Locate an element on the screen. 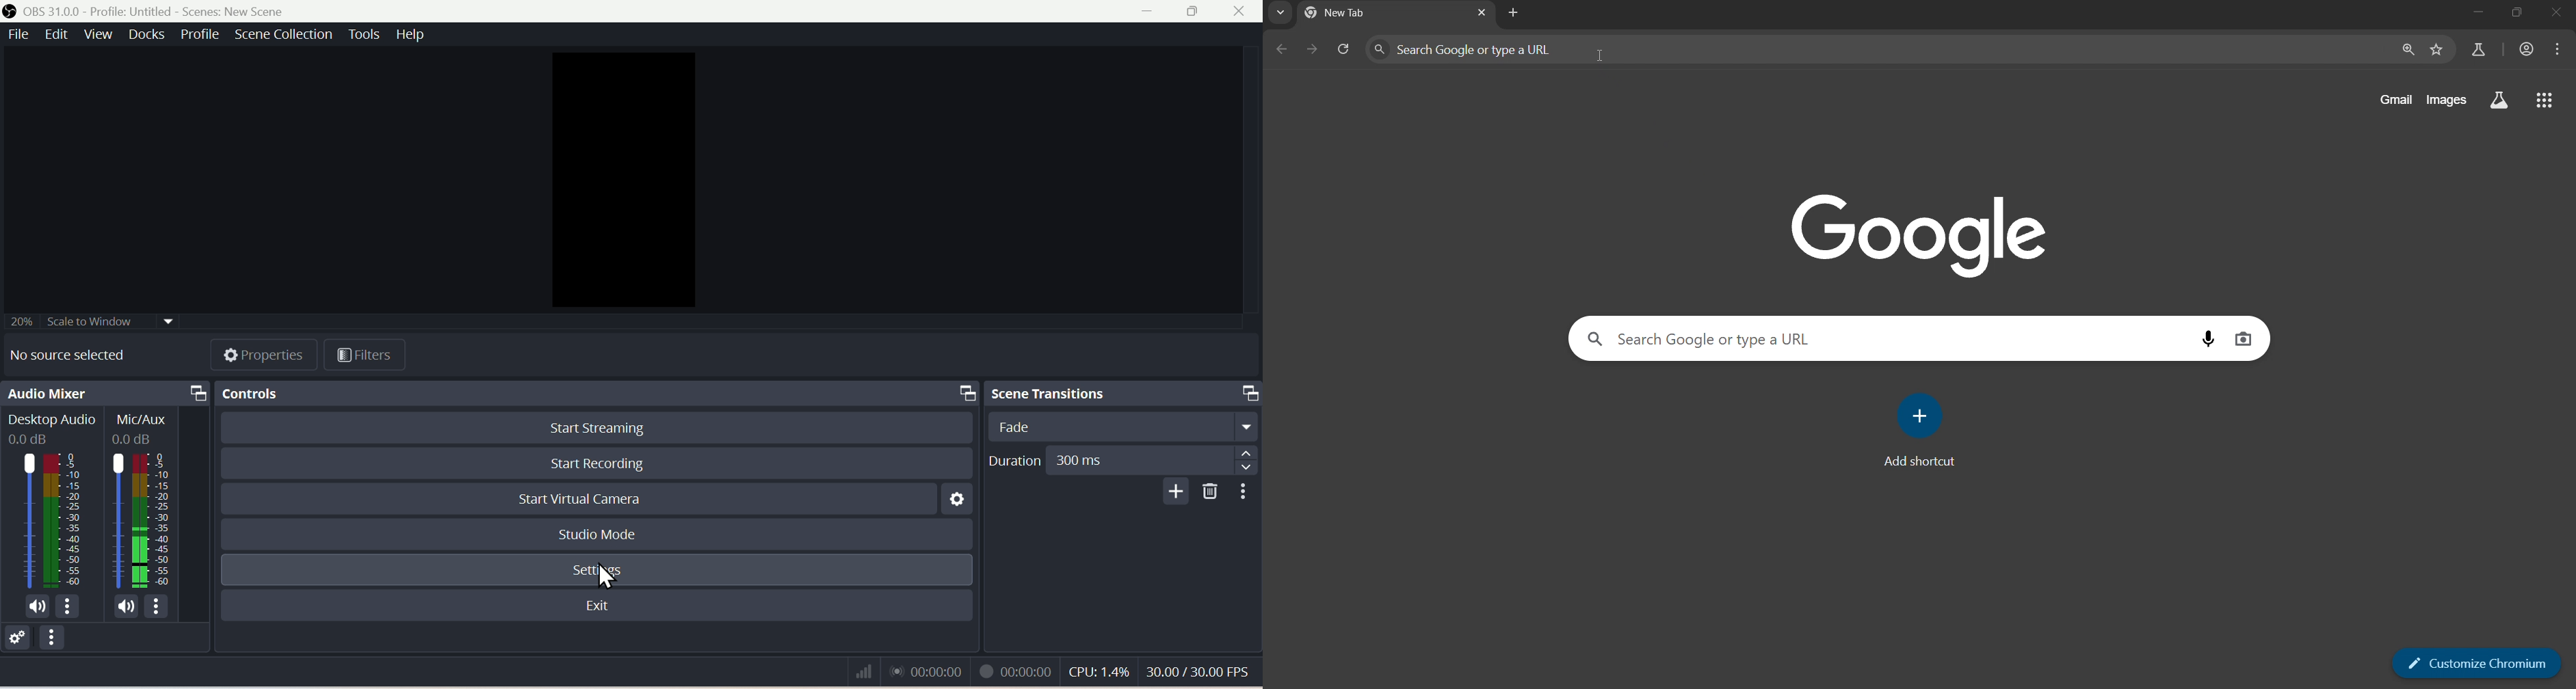  Properties is located at coordinates (264, 354).